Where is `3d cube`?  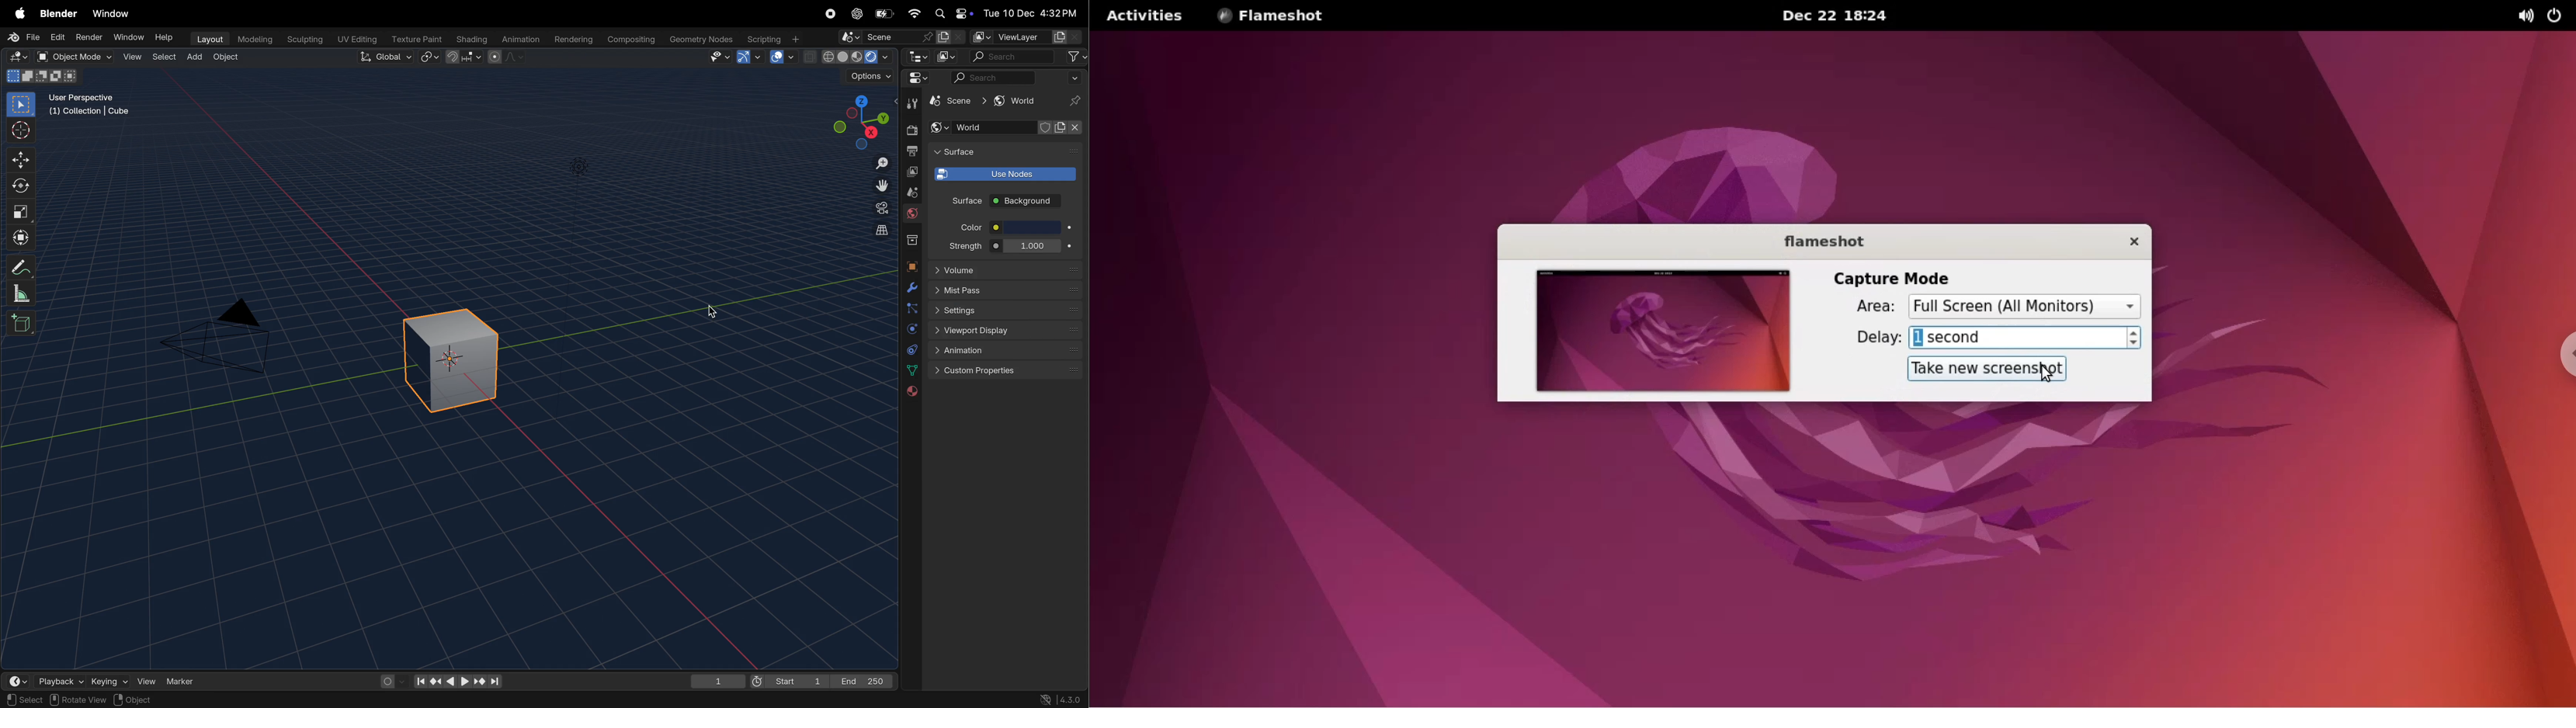
3d cube is located at coordinates (457, 356).